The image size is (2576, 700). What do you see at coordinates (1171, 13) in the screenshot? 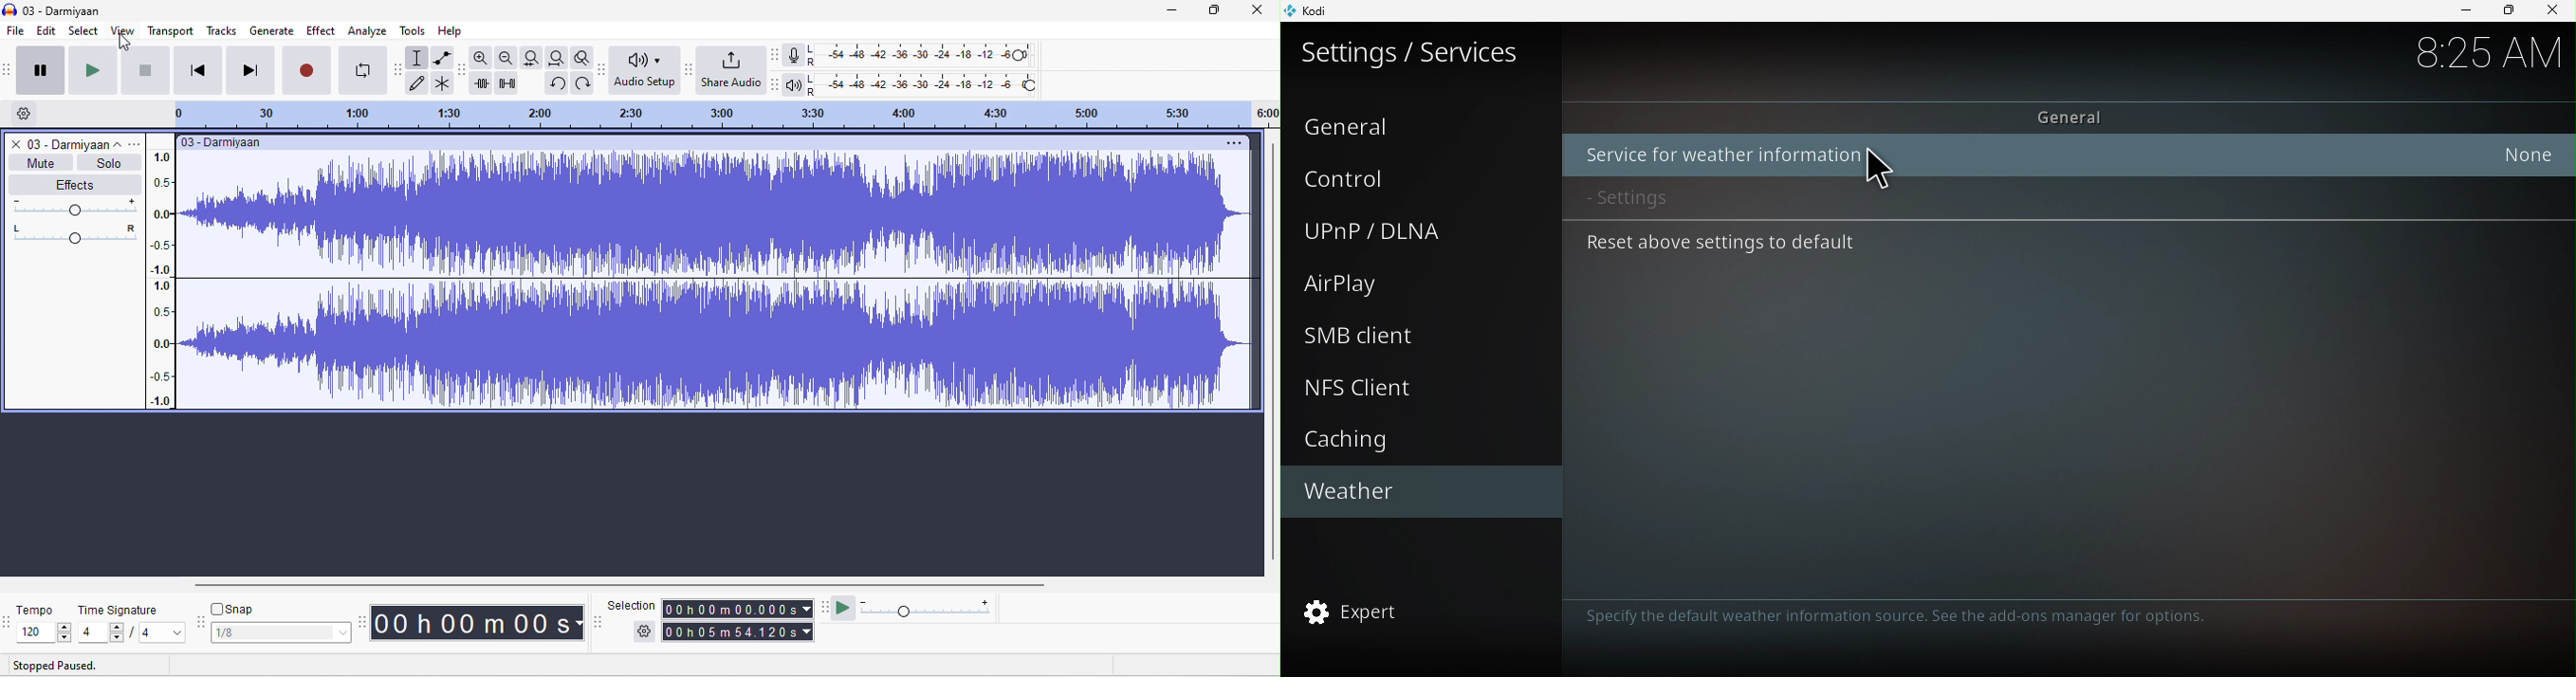
I see `minimize` at bounding box center [1171, 13].